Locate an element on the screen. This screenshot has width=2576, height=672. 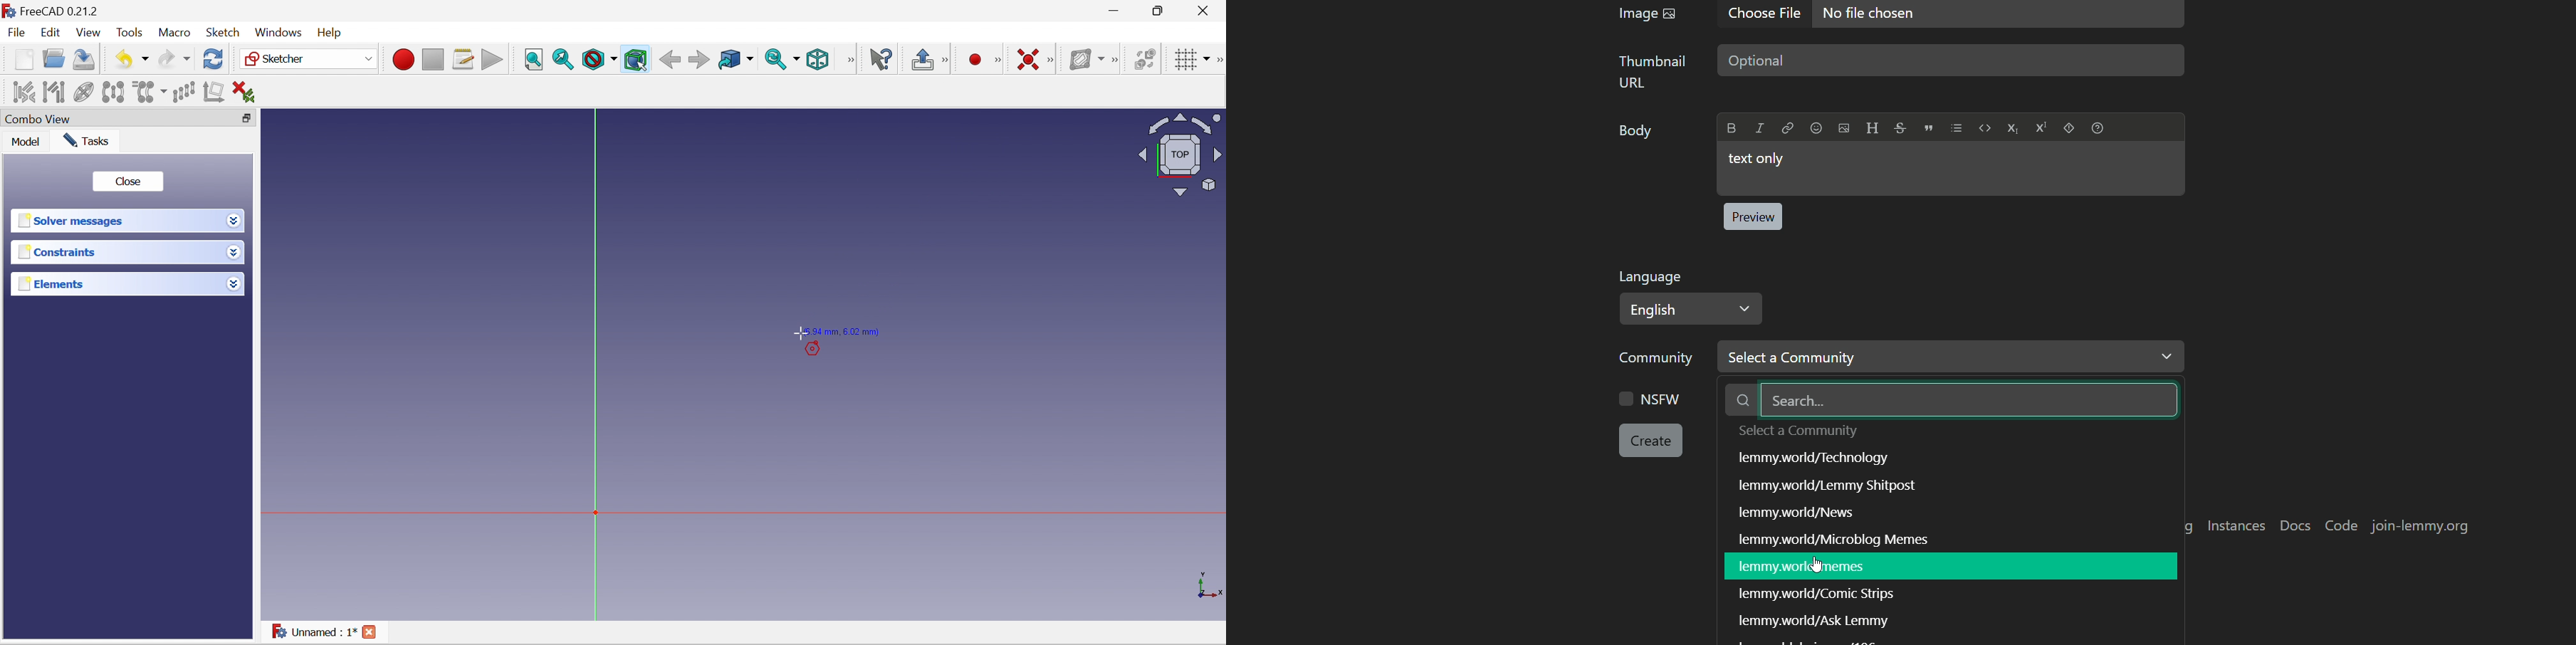
Micro recording is located at coordinates (976, 61).